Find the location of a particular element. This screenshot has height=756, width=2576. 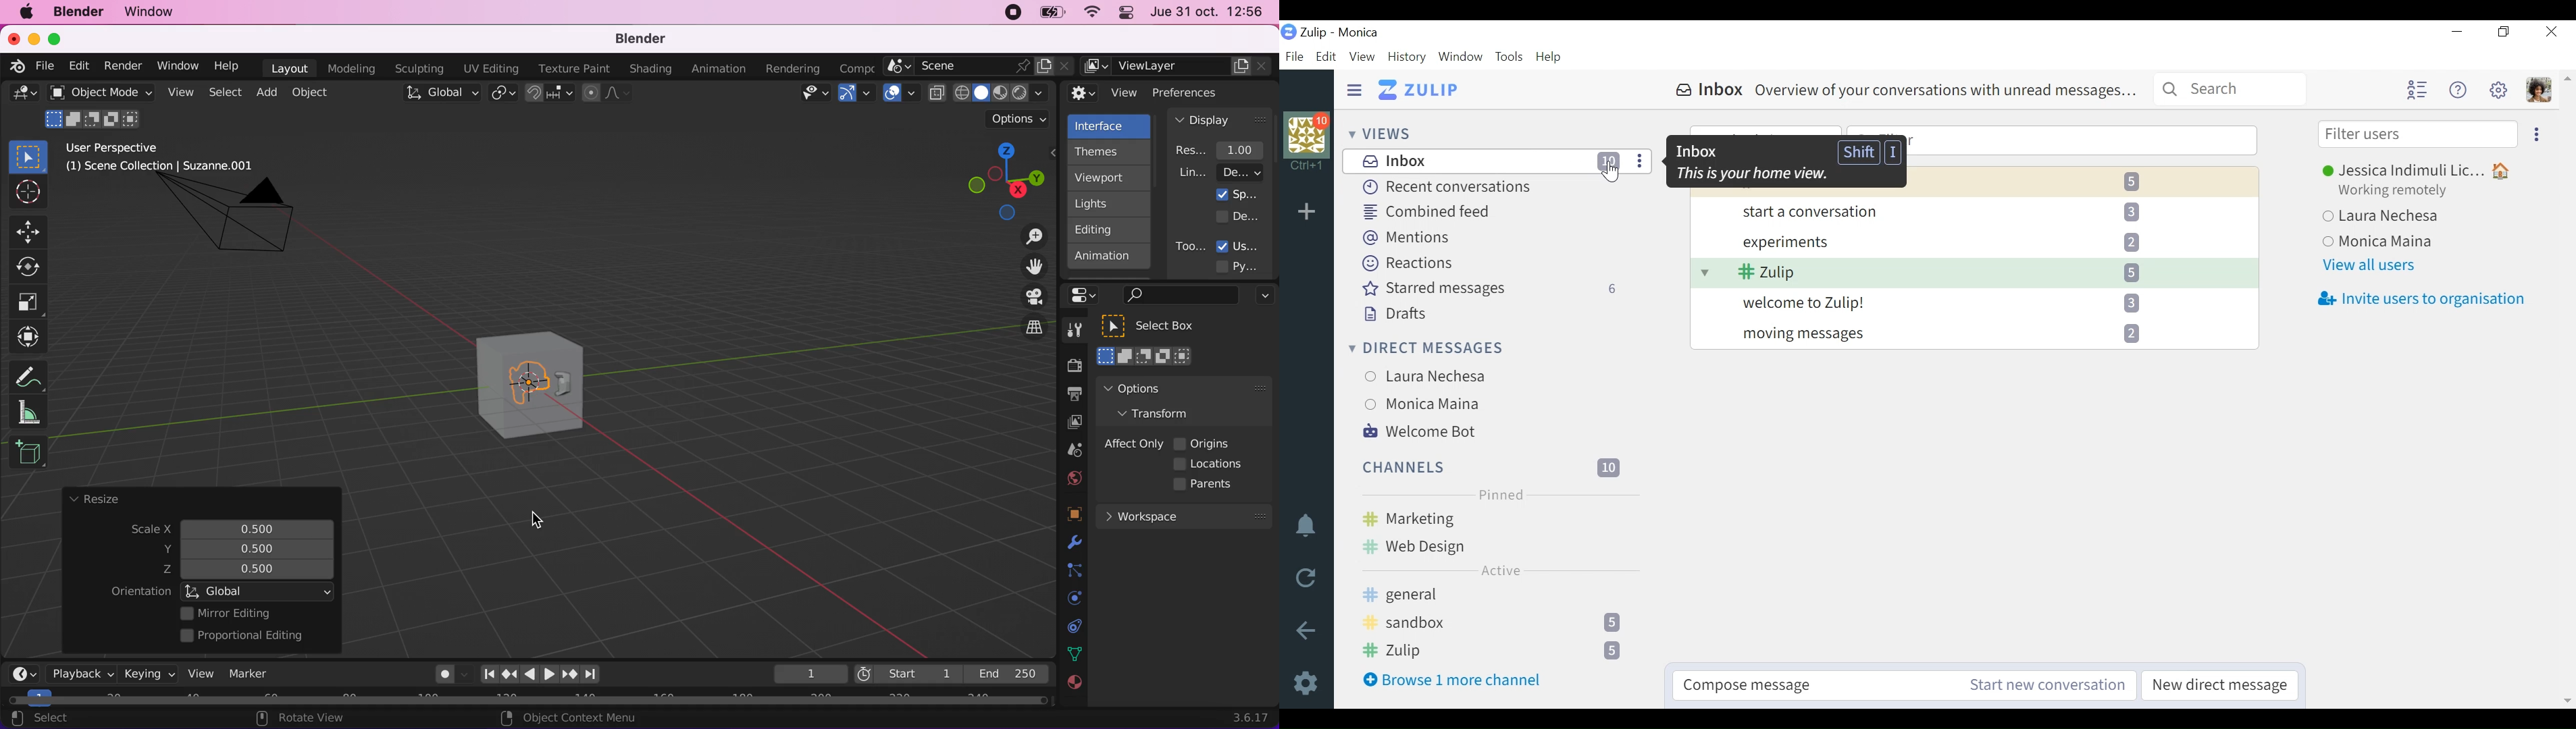

developer extras is located at coordinates (1239, 216).